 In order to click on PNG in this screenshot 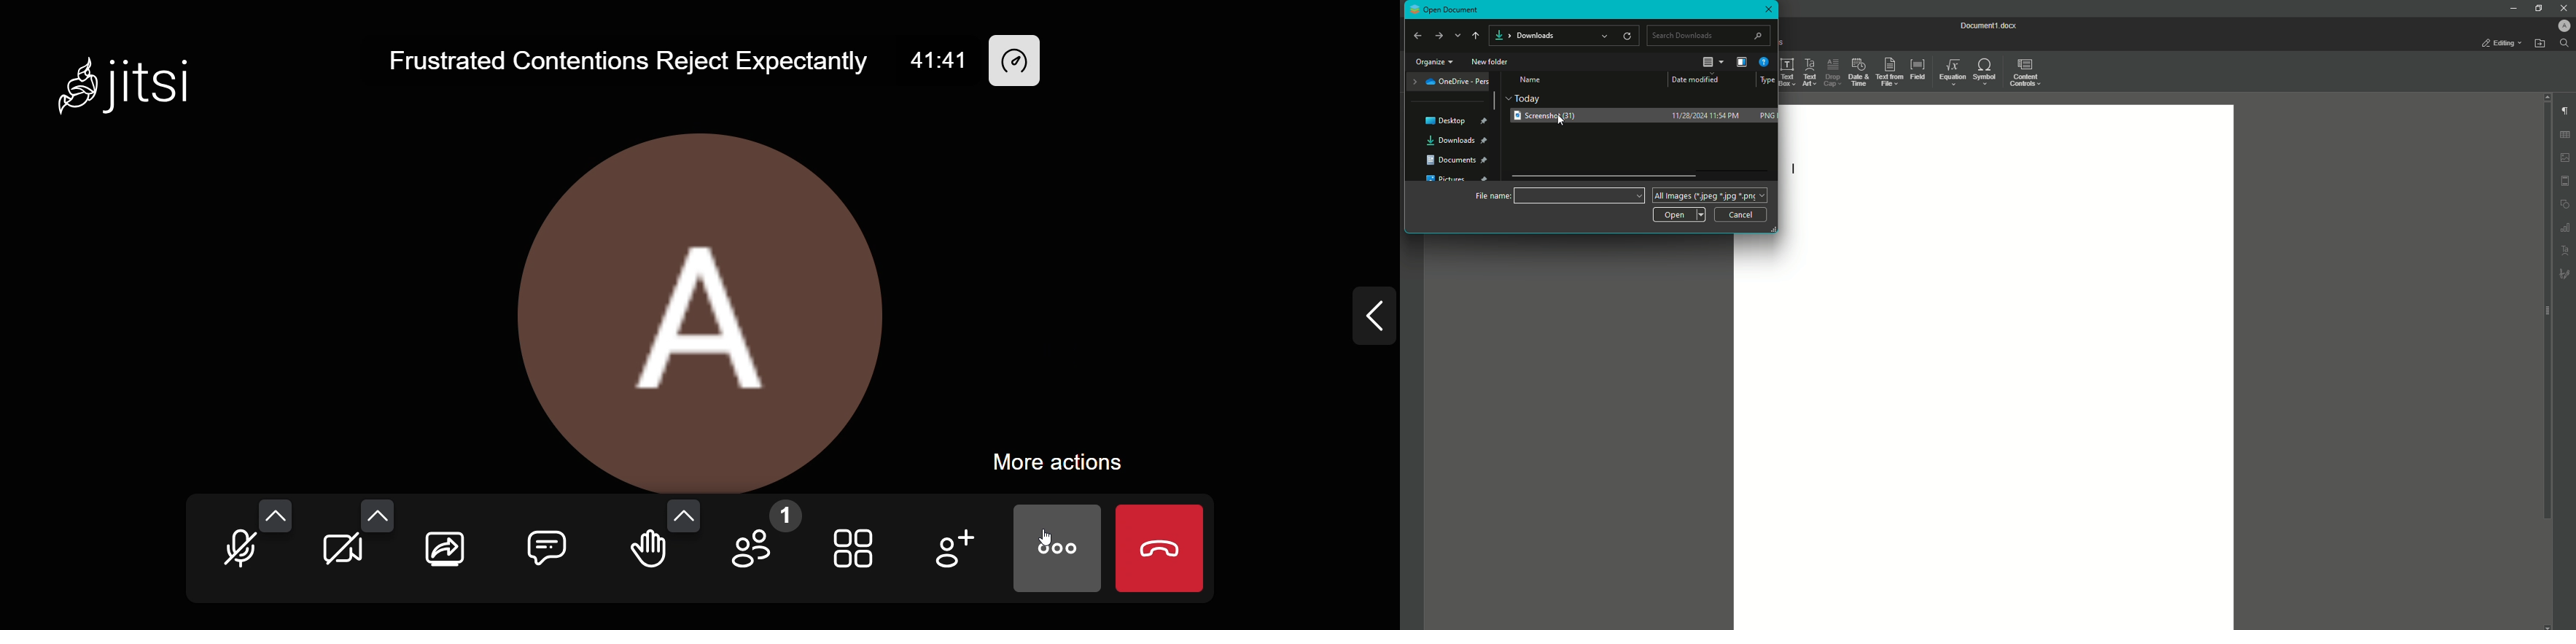, I will do `click(1768, 115)`.